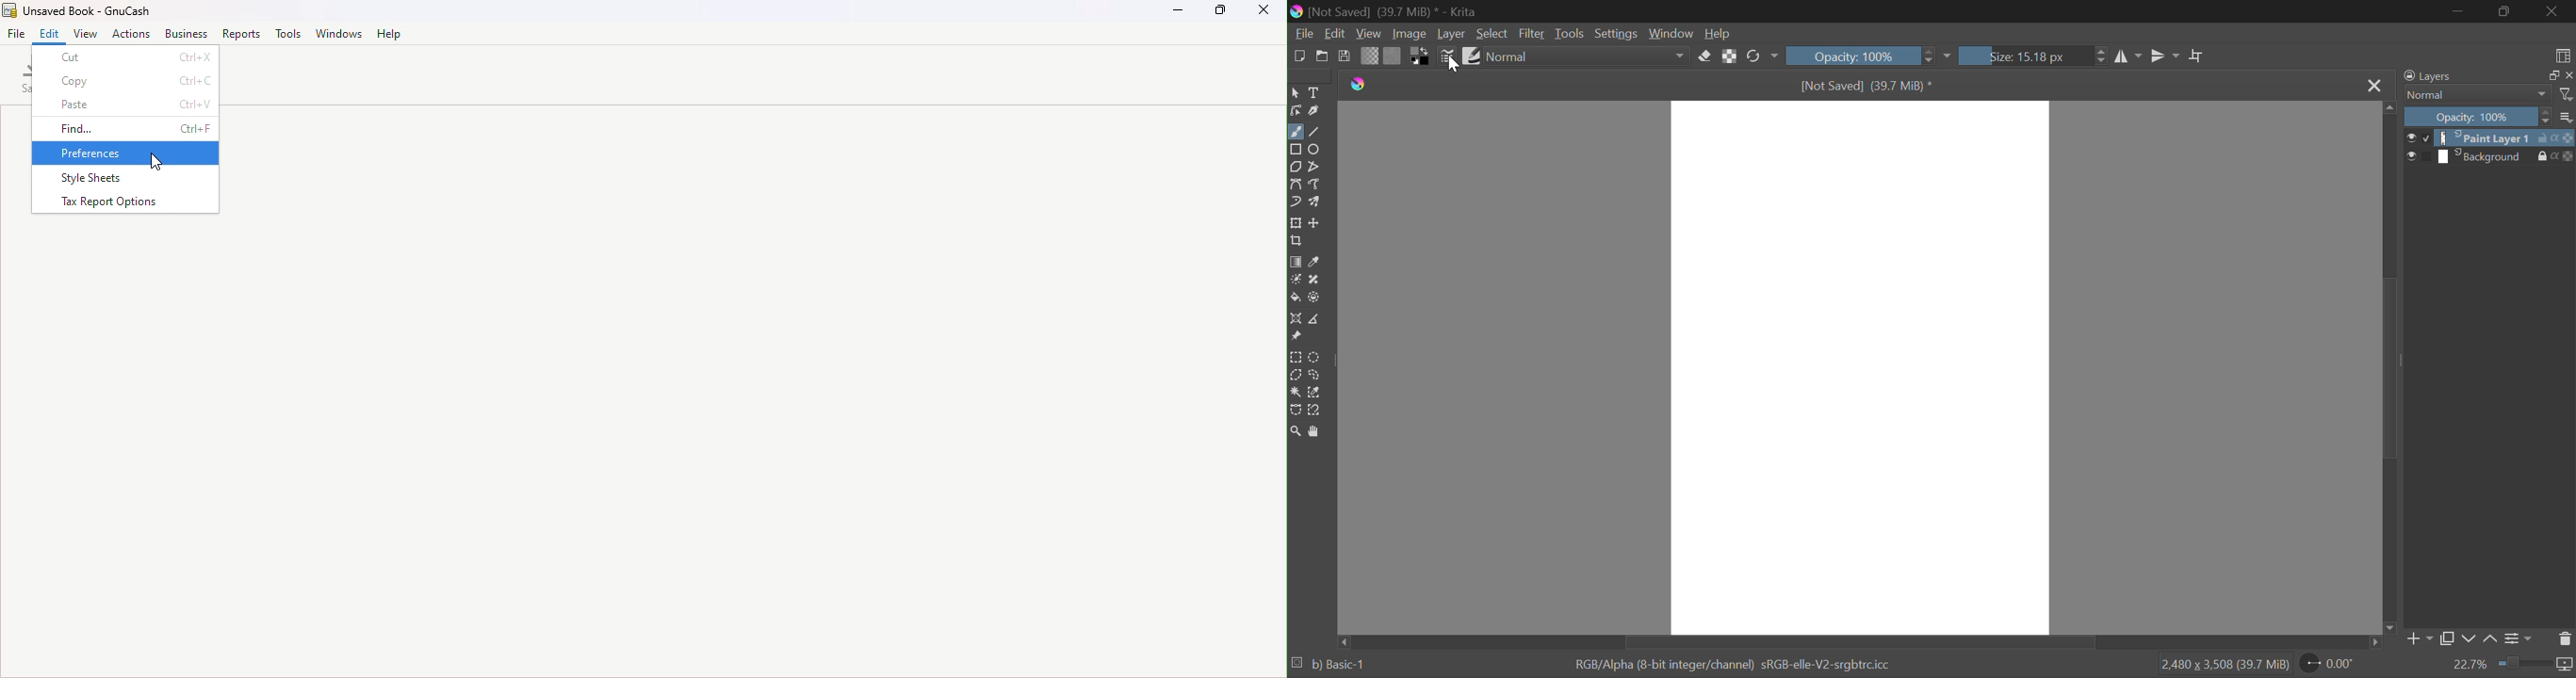  I want to click on Zoom 22.7%, so click(2511, 665).